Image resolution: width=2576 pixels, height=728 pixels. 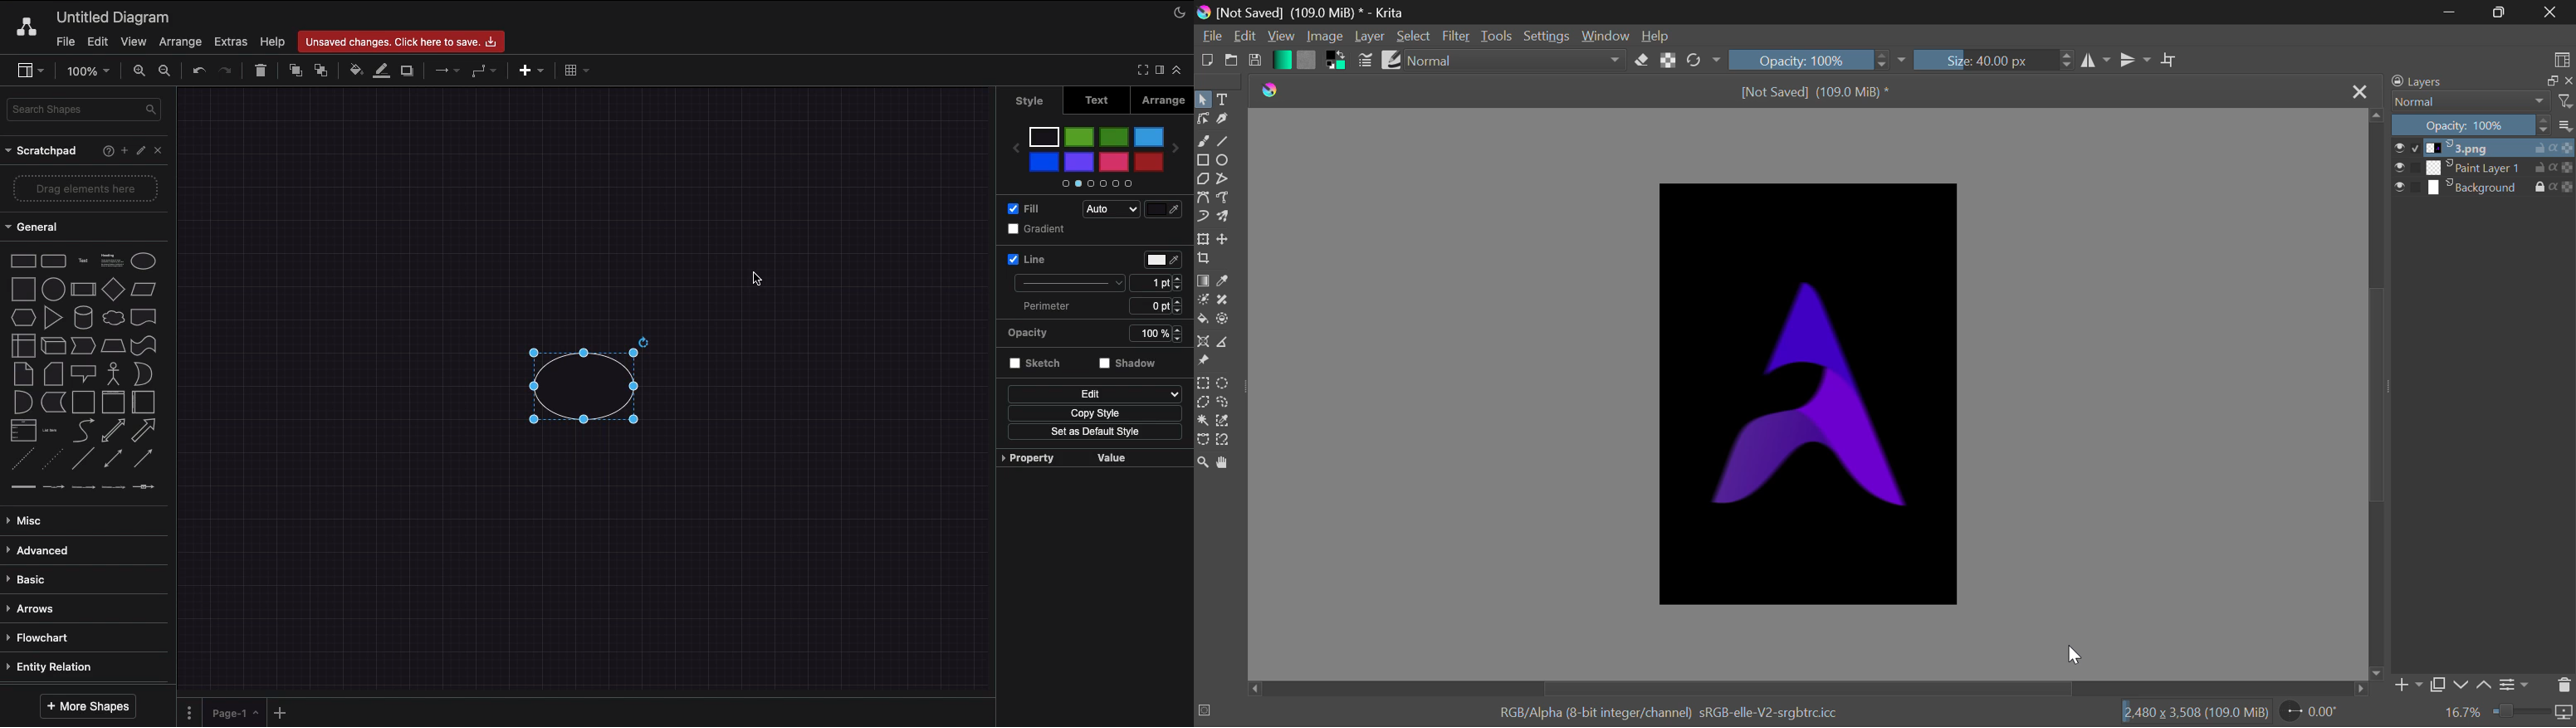 What do you see at coordinates (263, 71) in the screenshot?
I see `Trash` at bounding box center [263, 71].